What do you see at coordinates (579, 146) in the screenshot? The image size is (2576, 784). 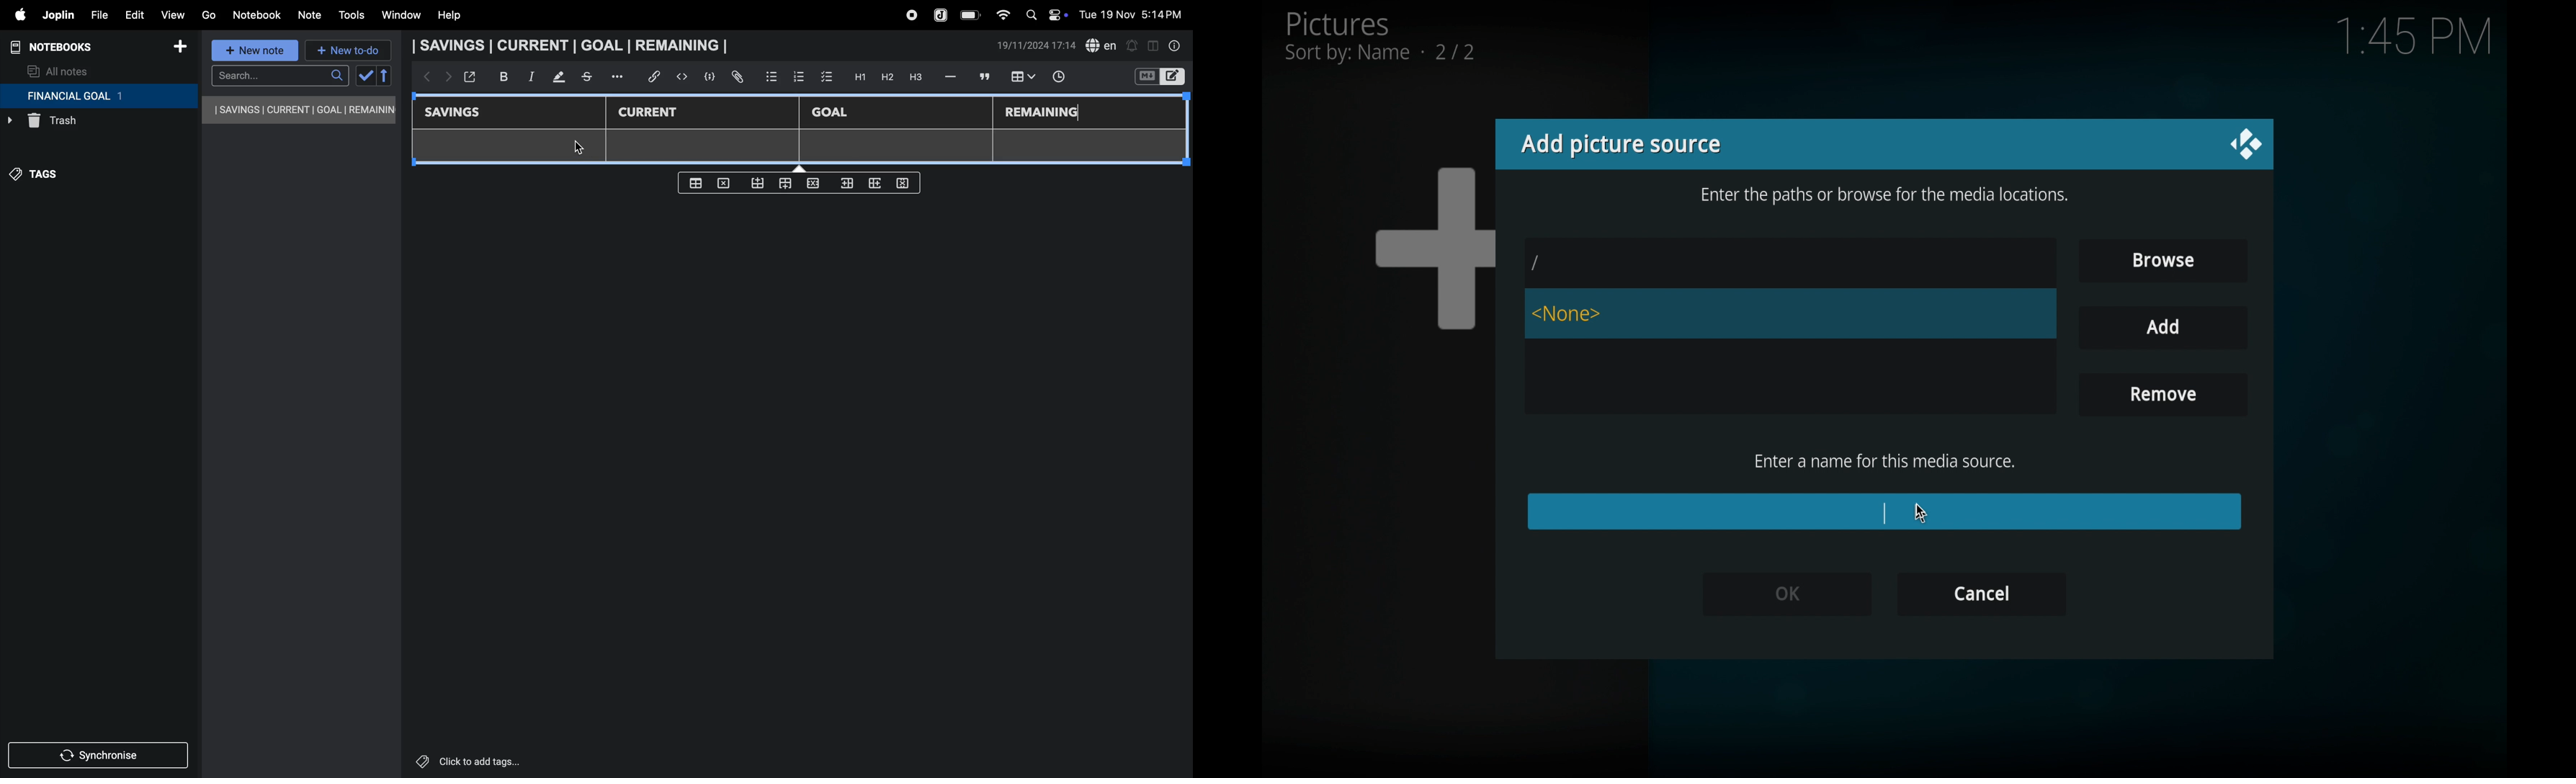 I see `cursor` at bounding box center [579, 146].